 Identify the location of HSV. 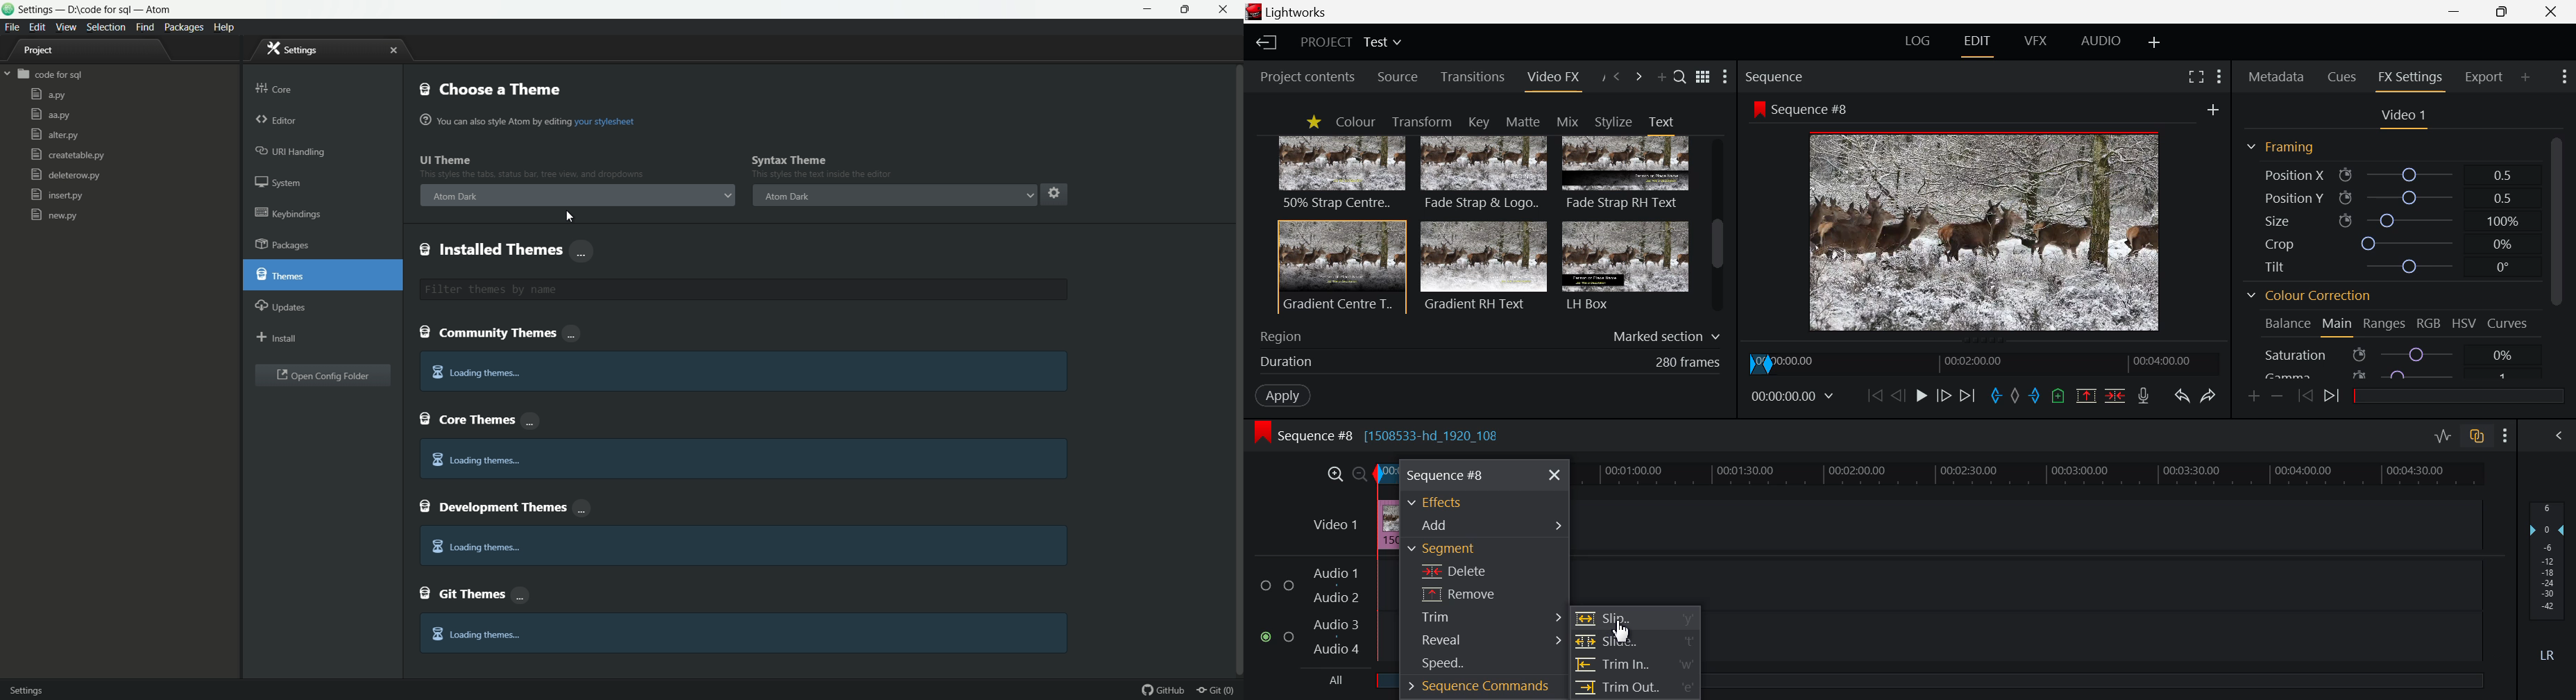
(2466, 324).